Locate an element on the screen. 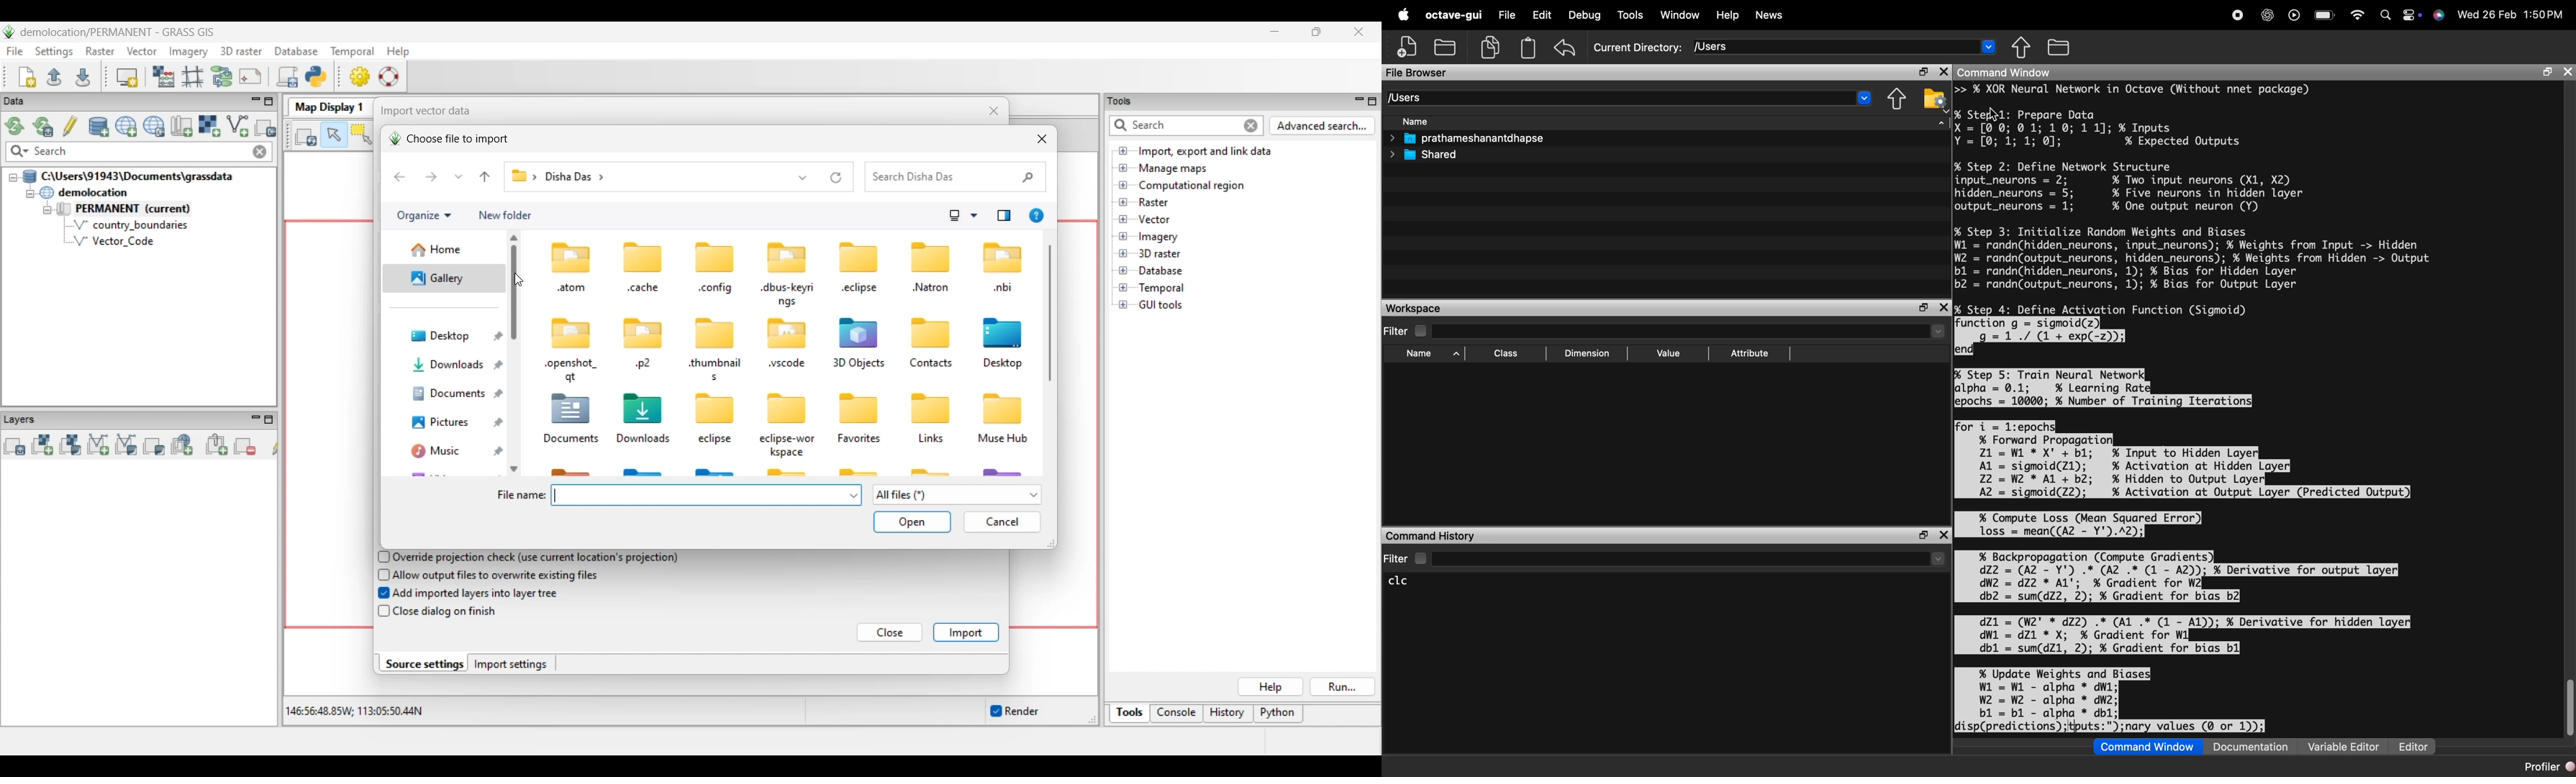 Image resolution: width=2576 pixels, height=784 pixels. close is located at coordinates (2567, 73).